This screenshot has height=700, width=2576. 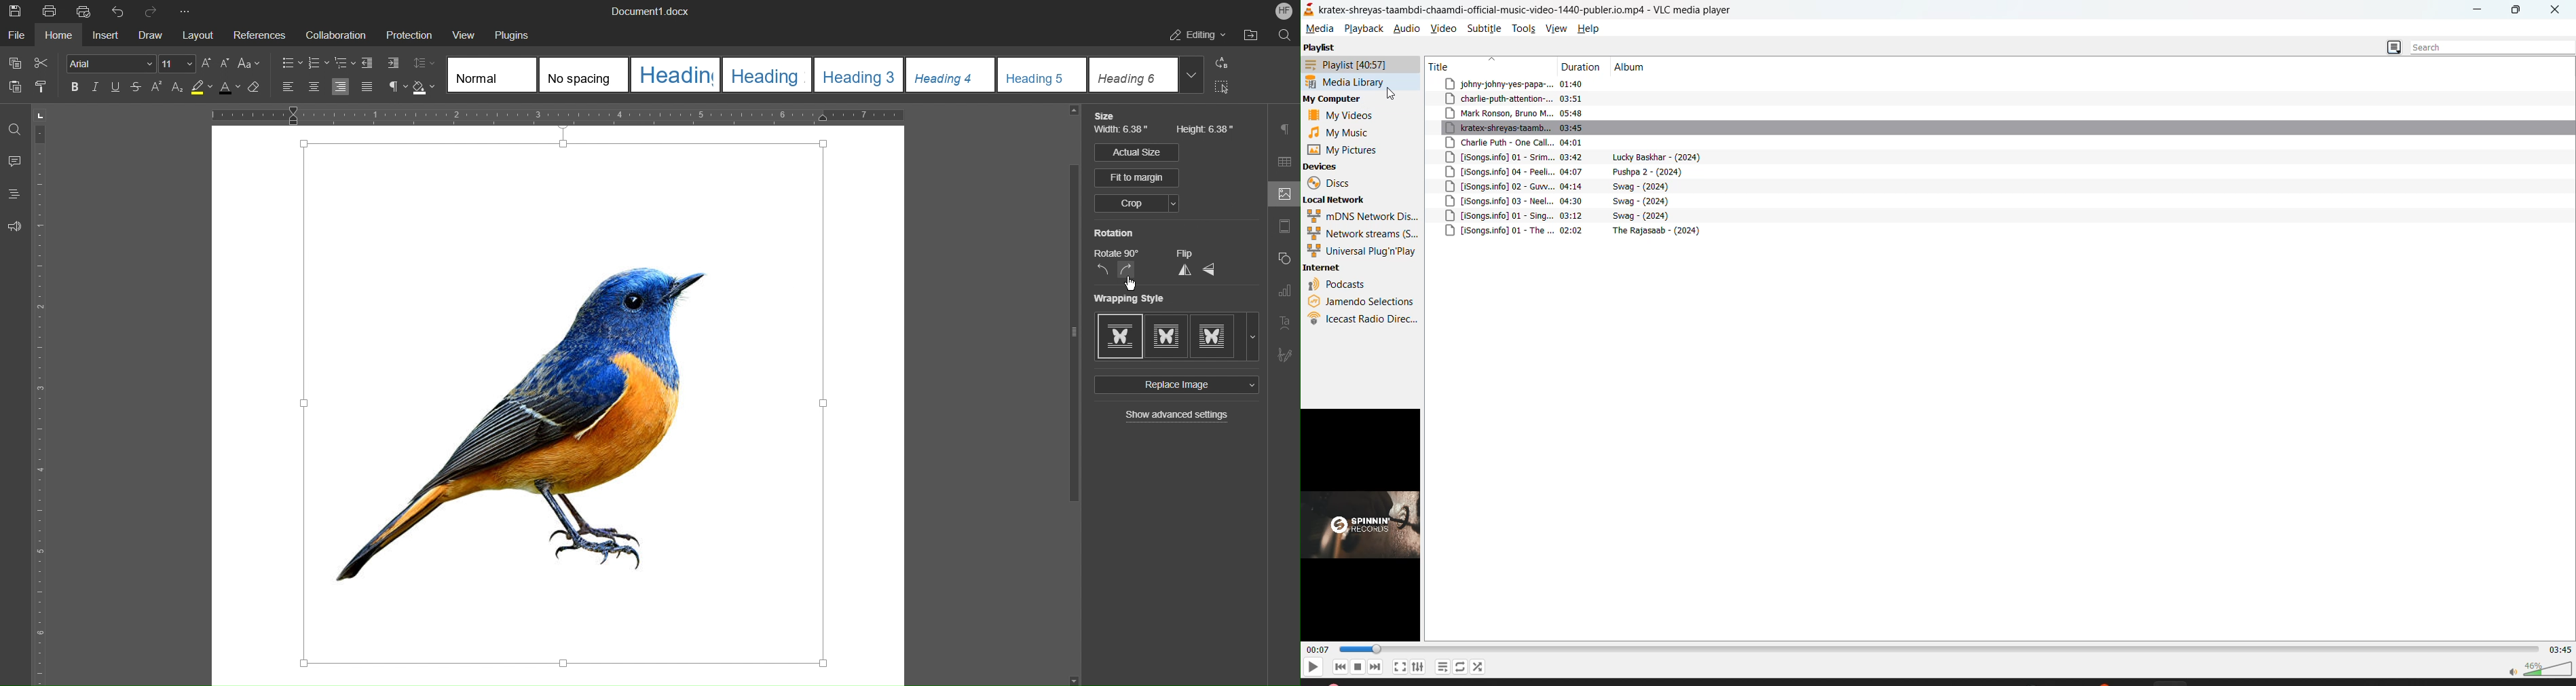 I want to click on Line Spacing, so click(x=424, y=63).